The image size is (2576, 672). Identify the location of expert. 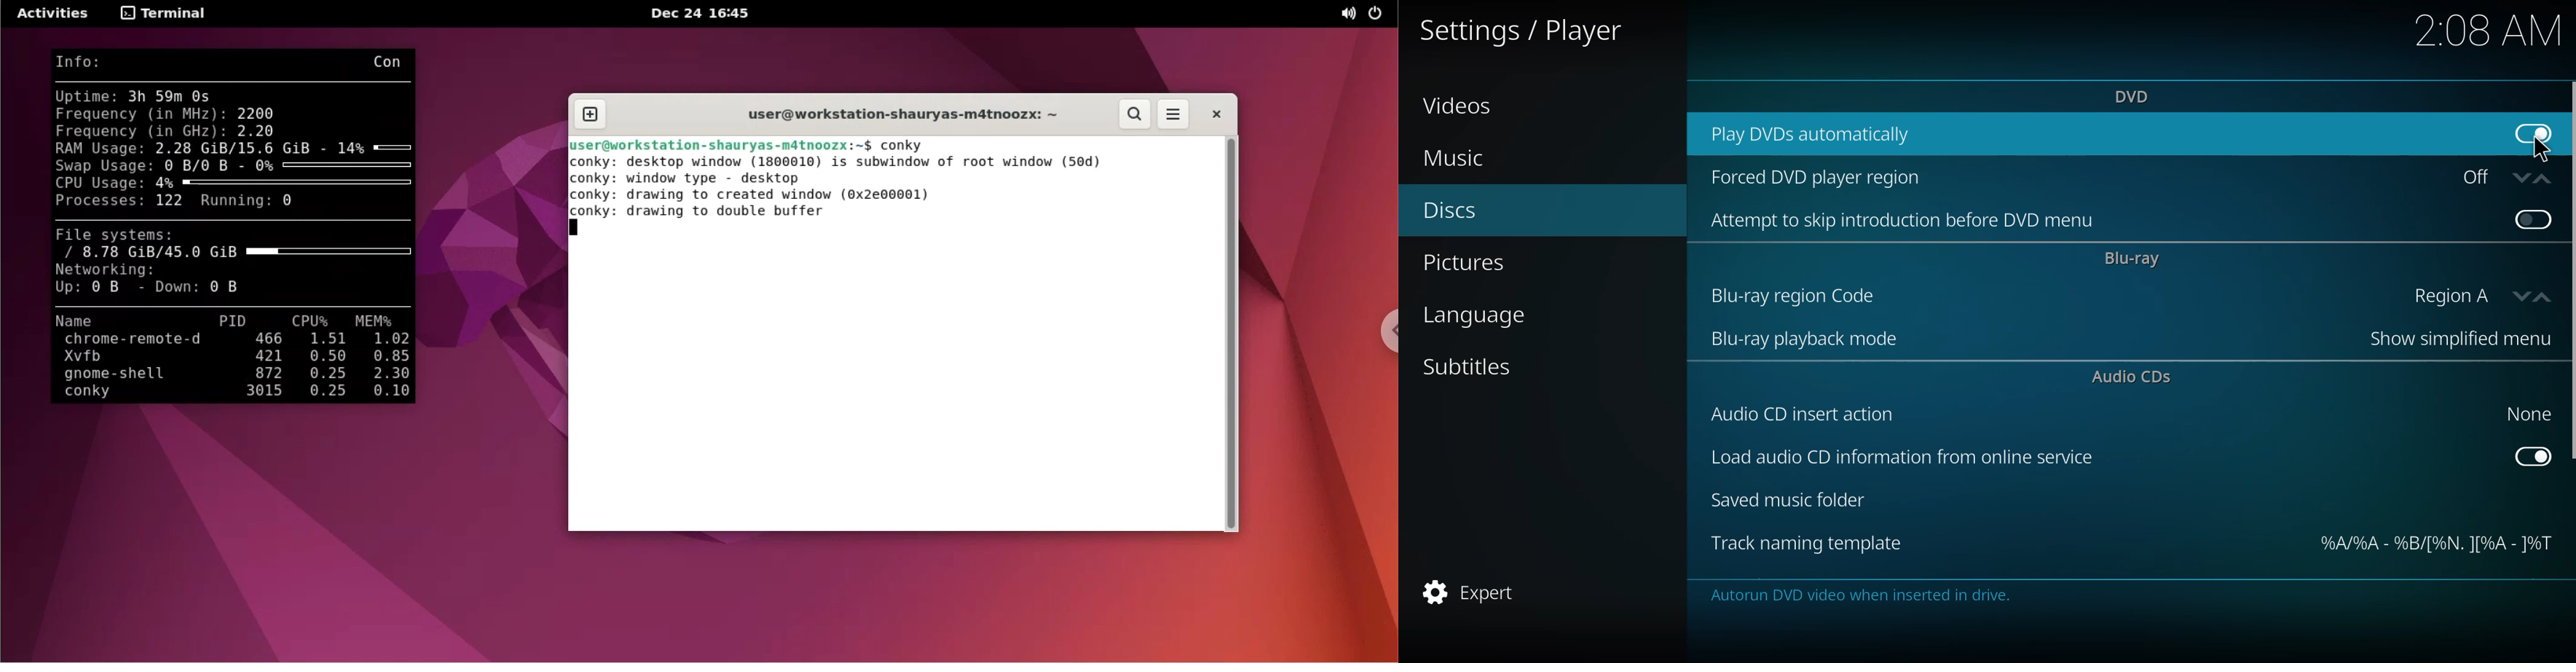
(1473, 592).